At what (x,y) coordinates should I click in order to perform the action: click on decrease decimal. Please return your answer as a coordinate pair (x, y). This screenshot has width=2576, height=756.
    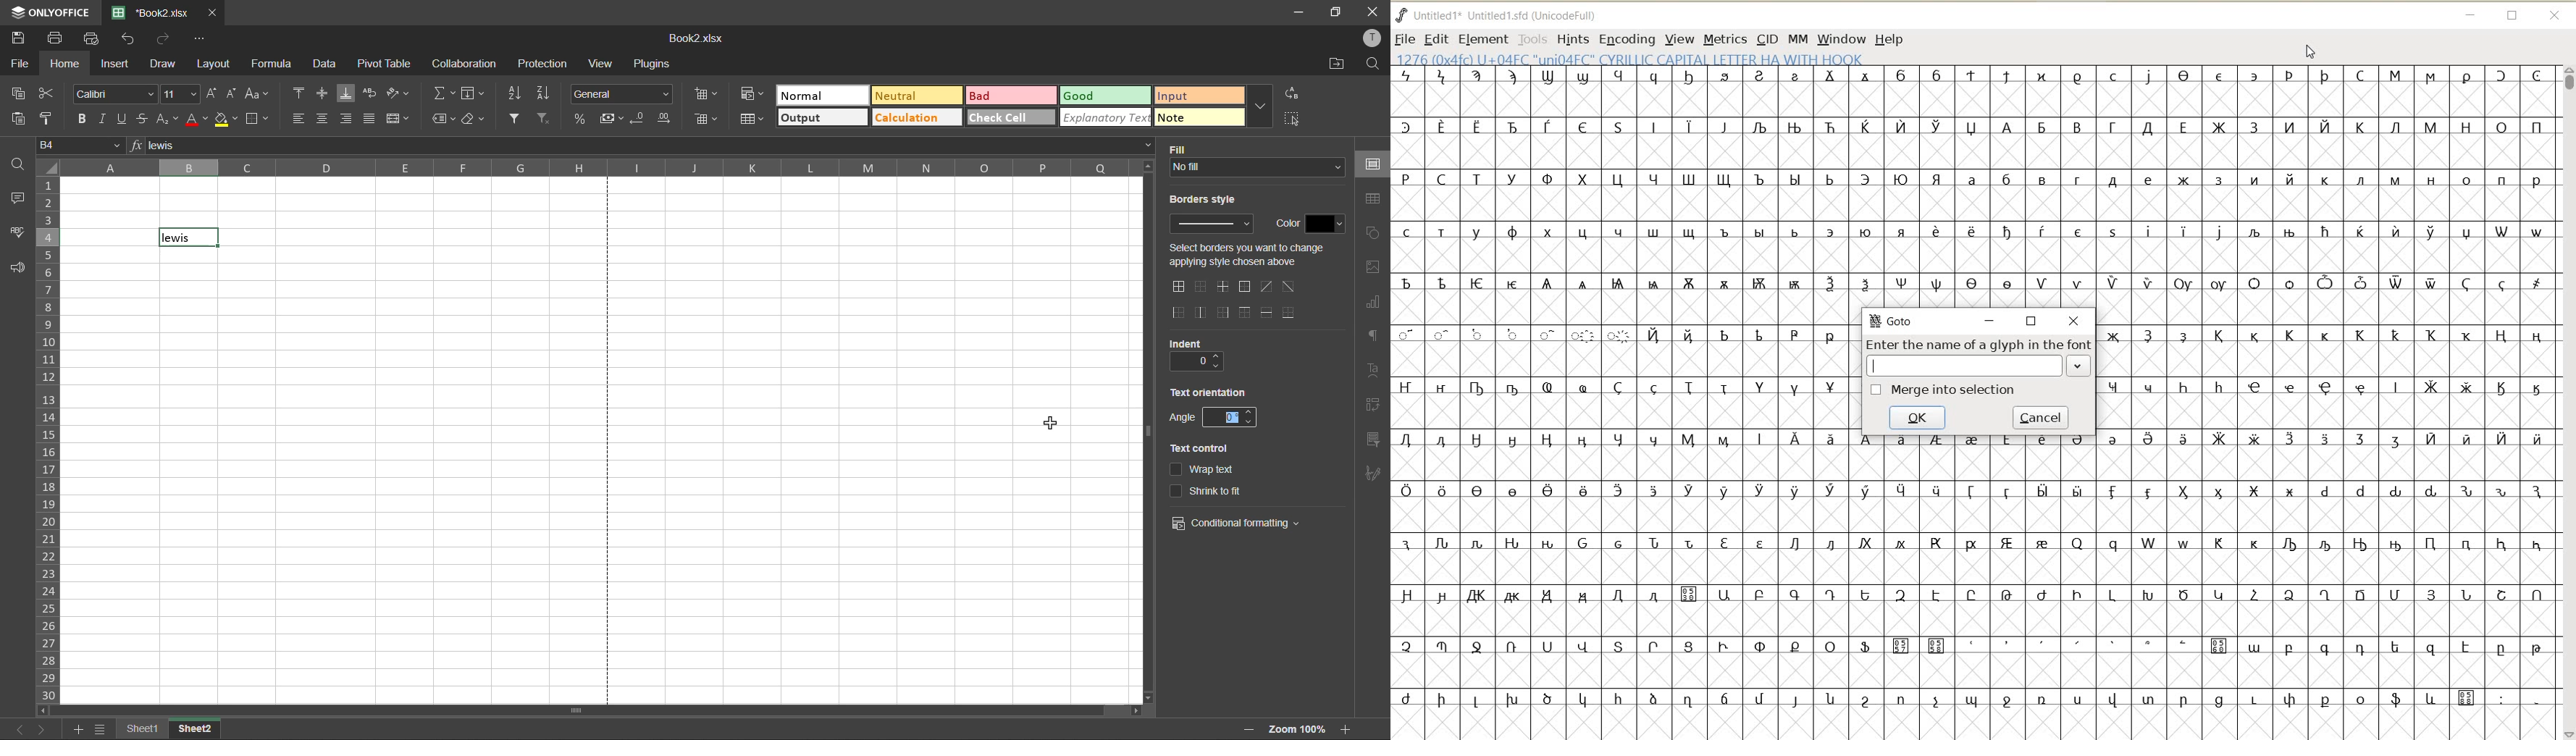
    Looking at the image, I should click on (638, 119).